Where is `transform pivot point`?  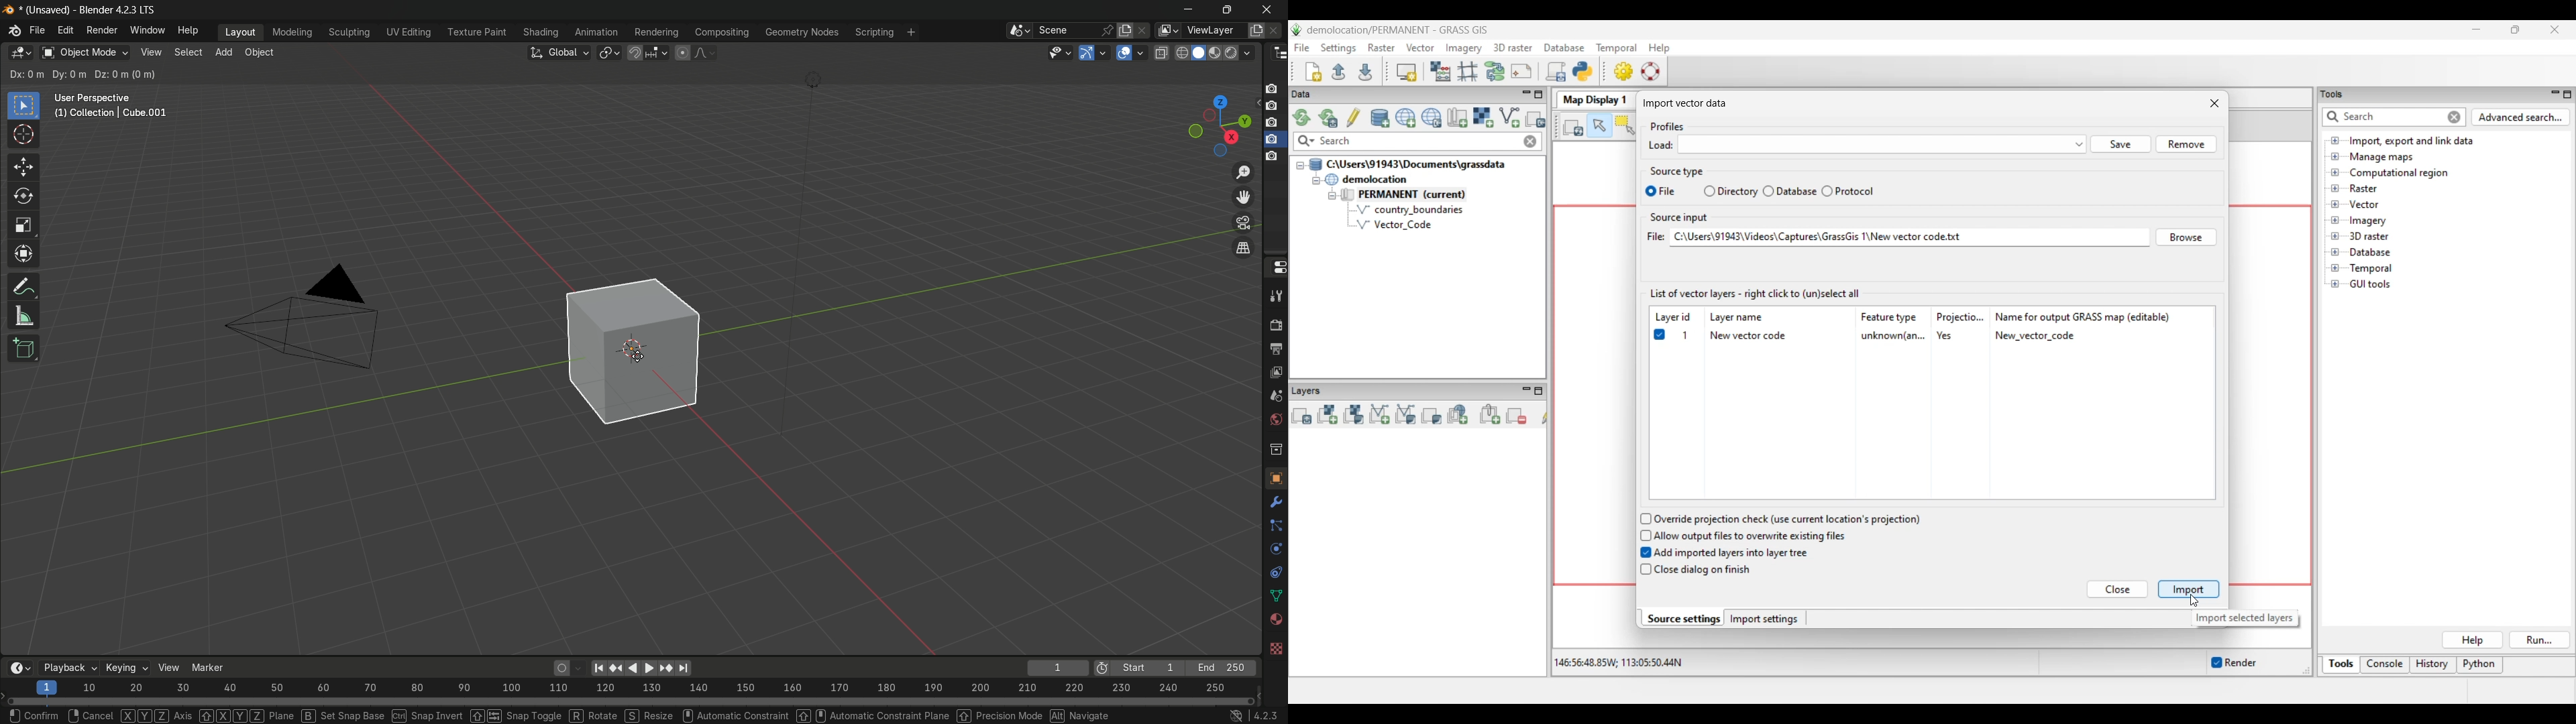
transform pivot point is located at coordinates (609, 53).